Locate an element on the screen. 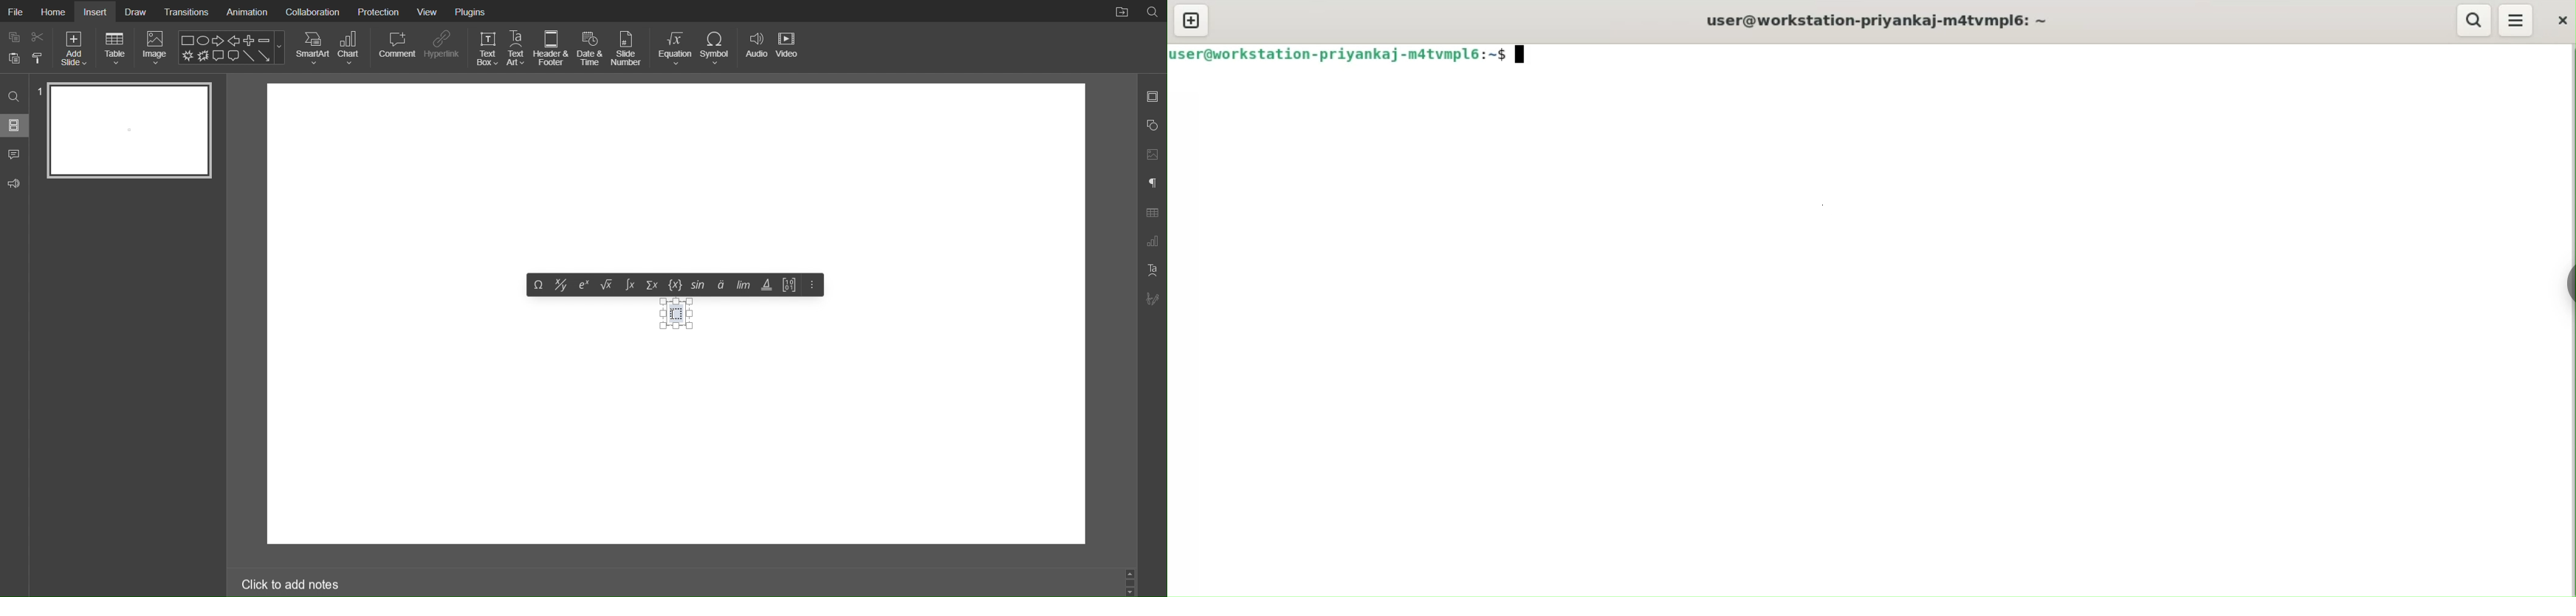 The width and height of the screenshot is (2576, 616). Fractions is located at coordinates (561, 285).